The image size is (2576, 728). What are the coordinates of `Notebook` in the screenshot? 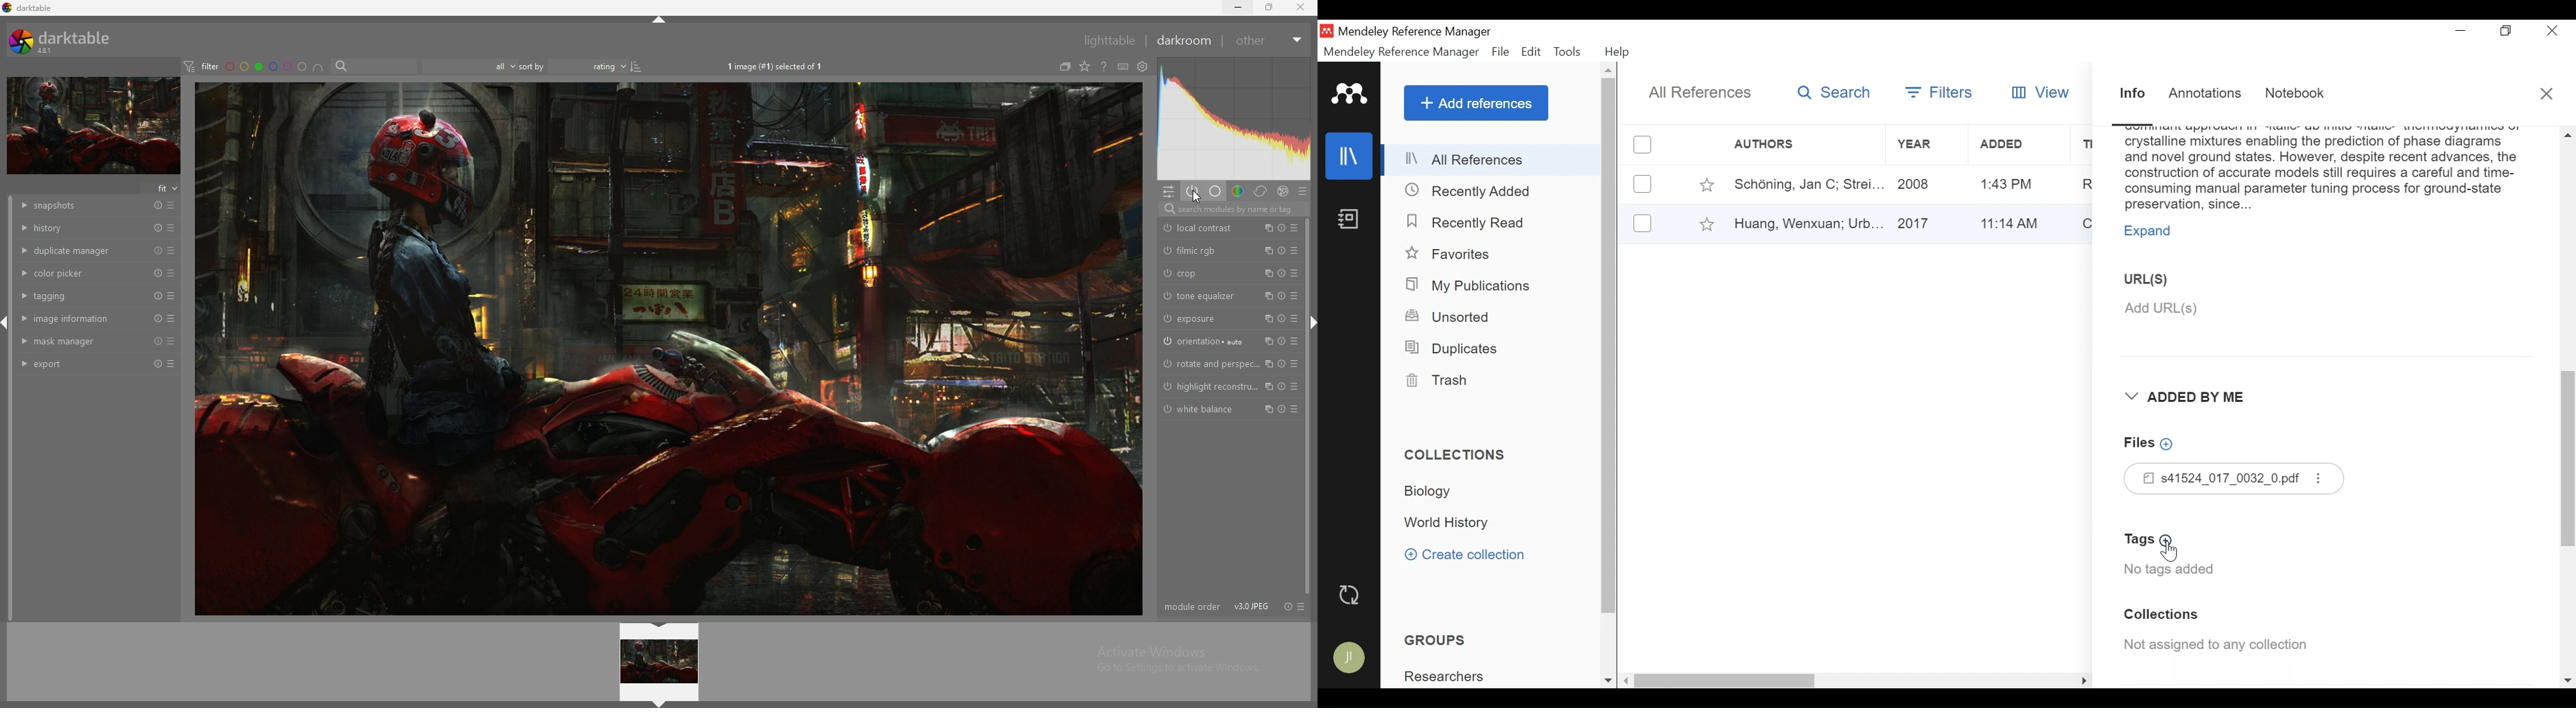 It's located at (1348, 218).